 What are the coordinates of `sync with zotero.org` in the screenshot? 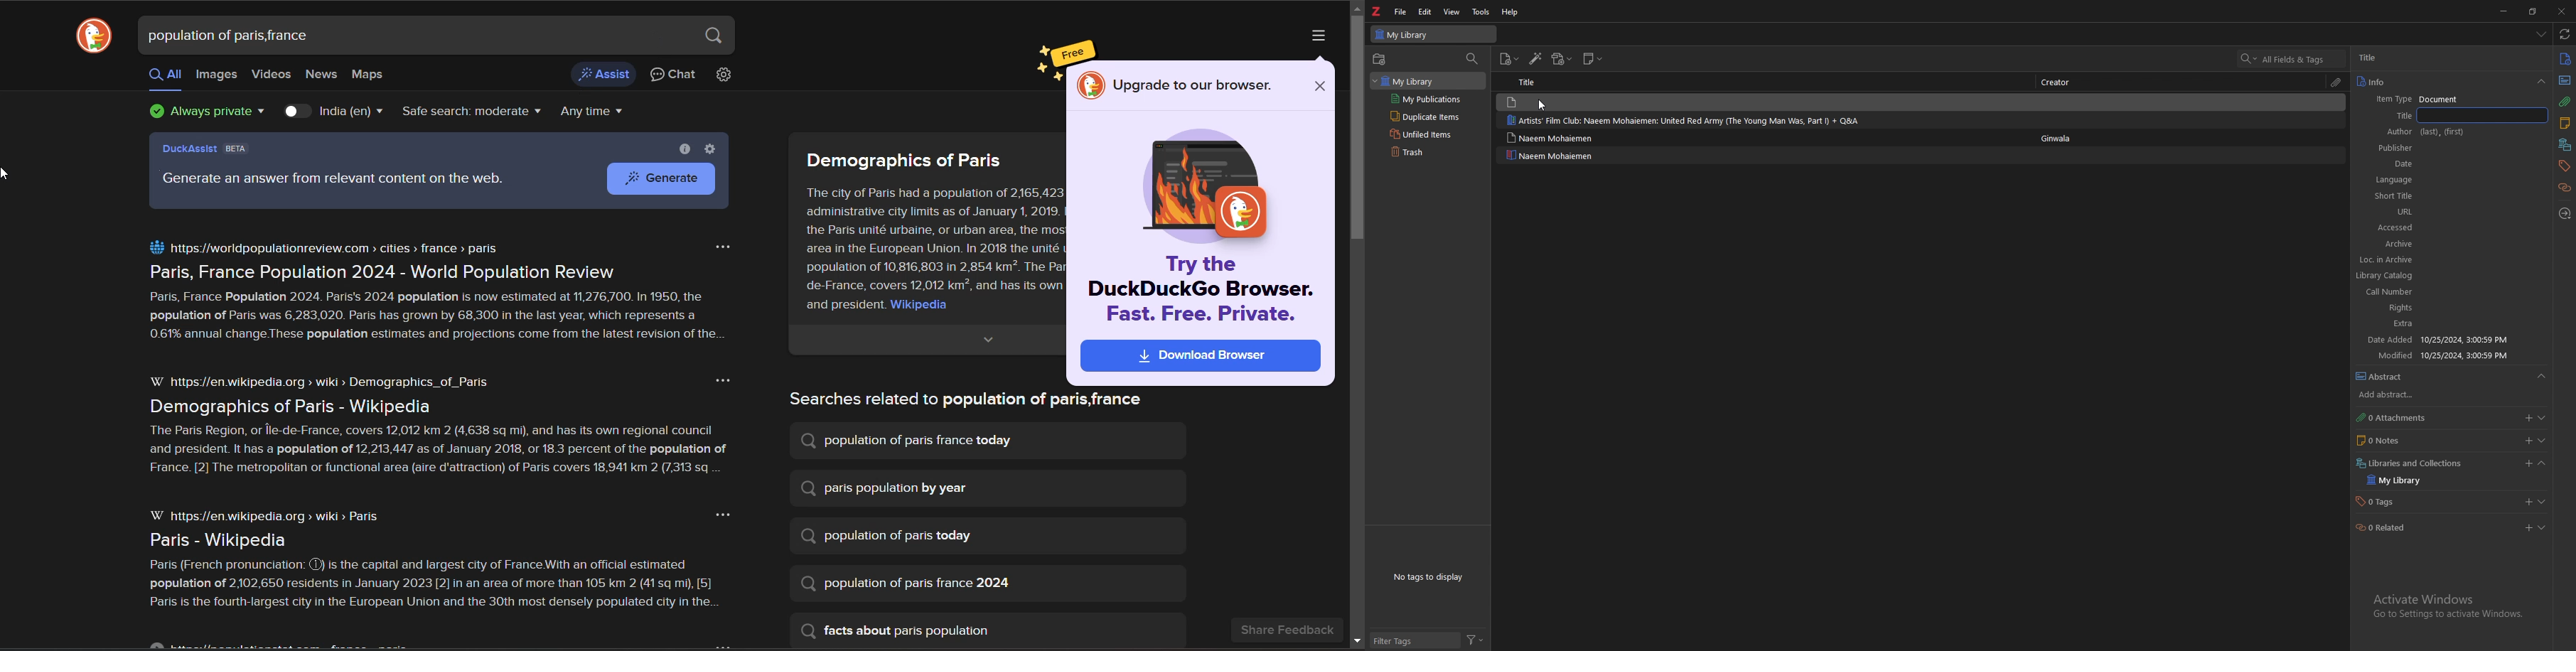 It's located at (2565, 34).